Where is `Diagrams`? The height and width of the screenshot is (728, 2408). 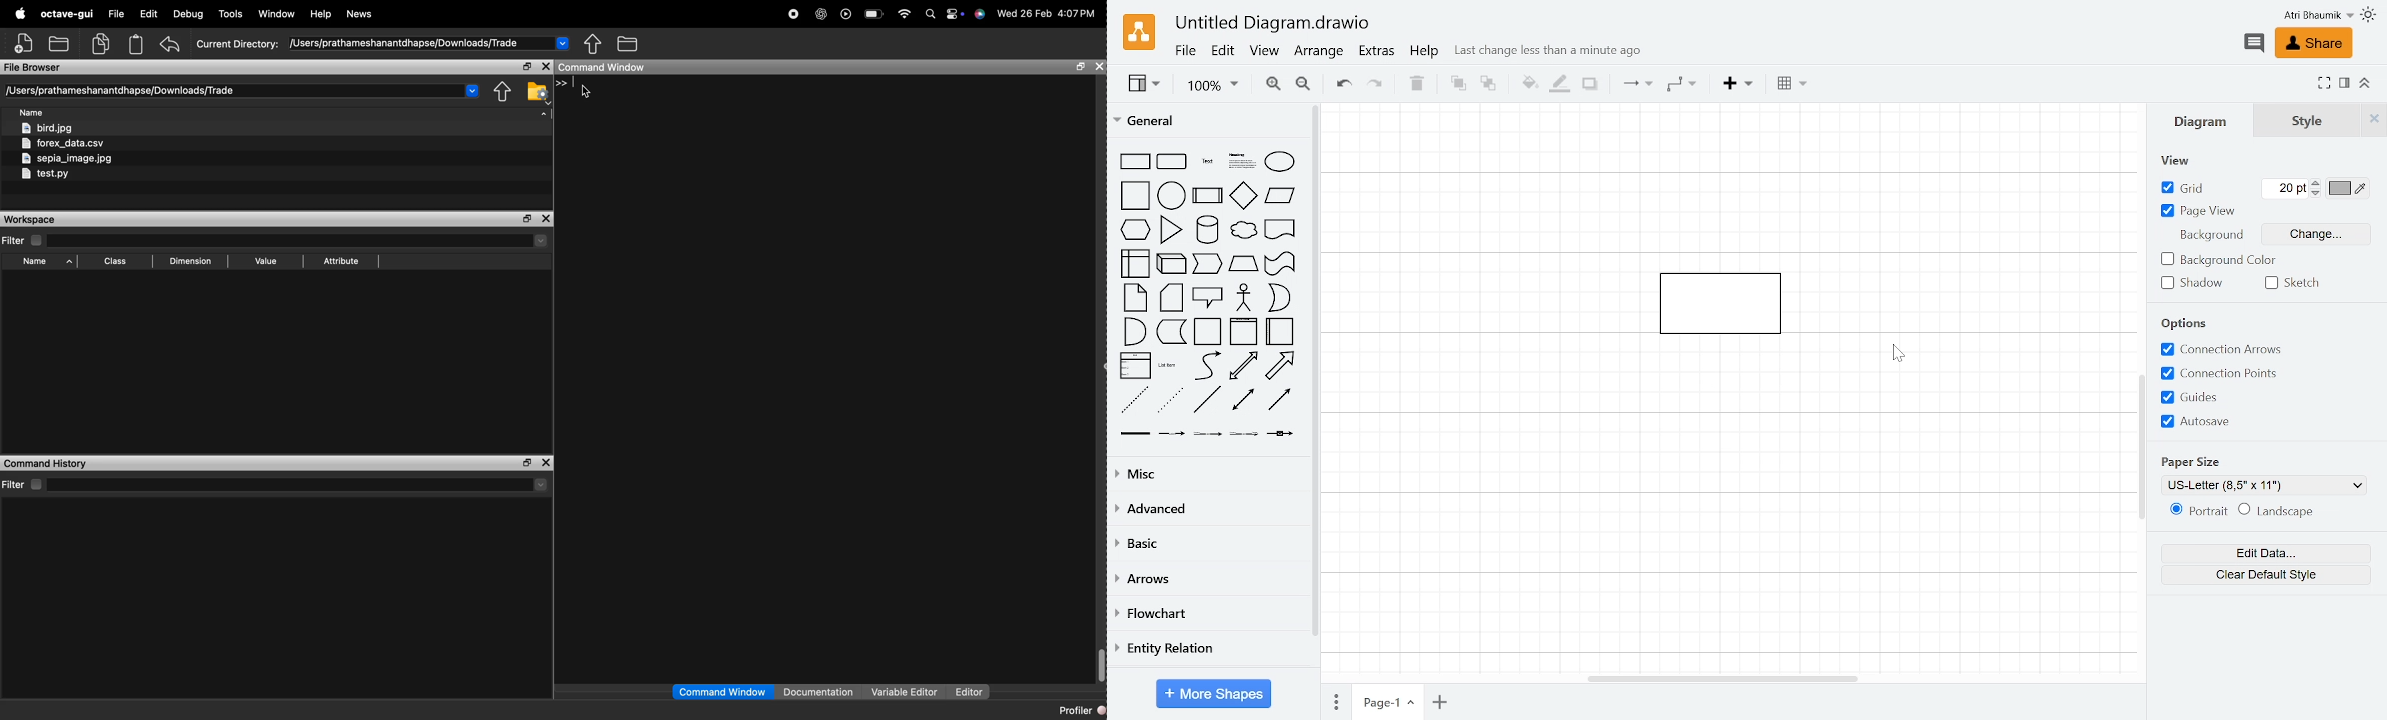 Diagrams is located at coordinates (2202, 124).